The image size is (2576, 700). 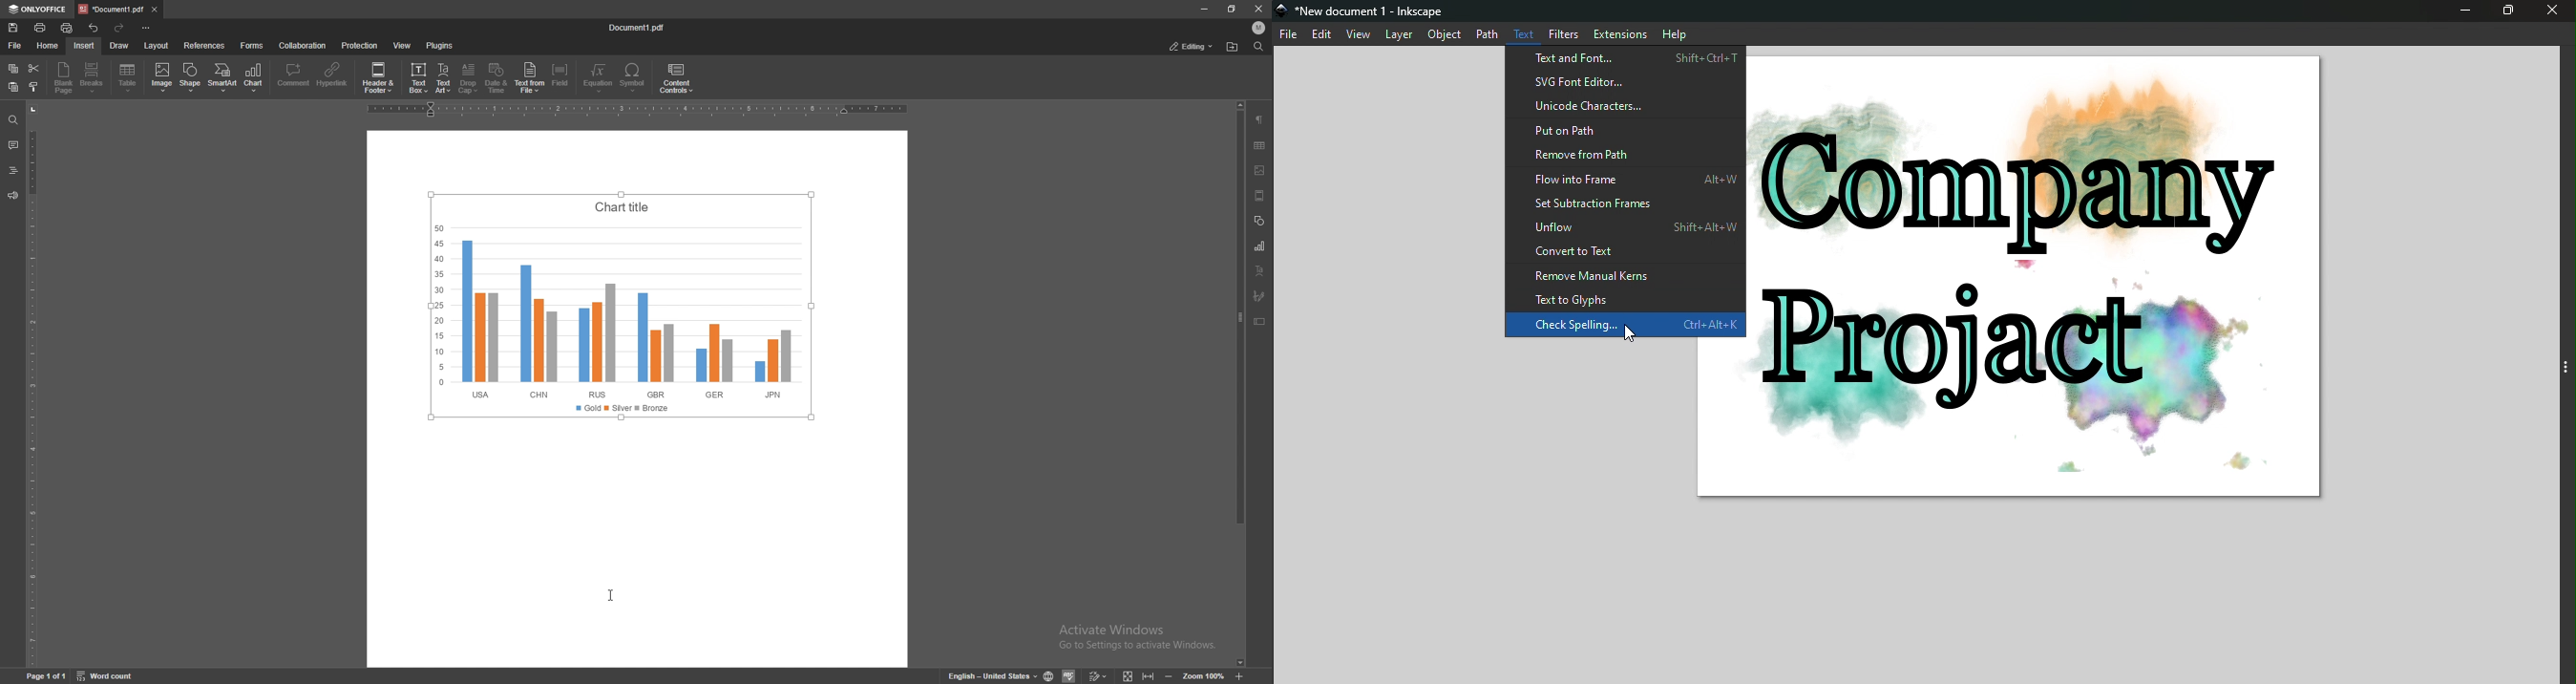 What do you see at coordinates (190, 77) in the screenshot?
I see `shape` at bounding box center [190, 77].